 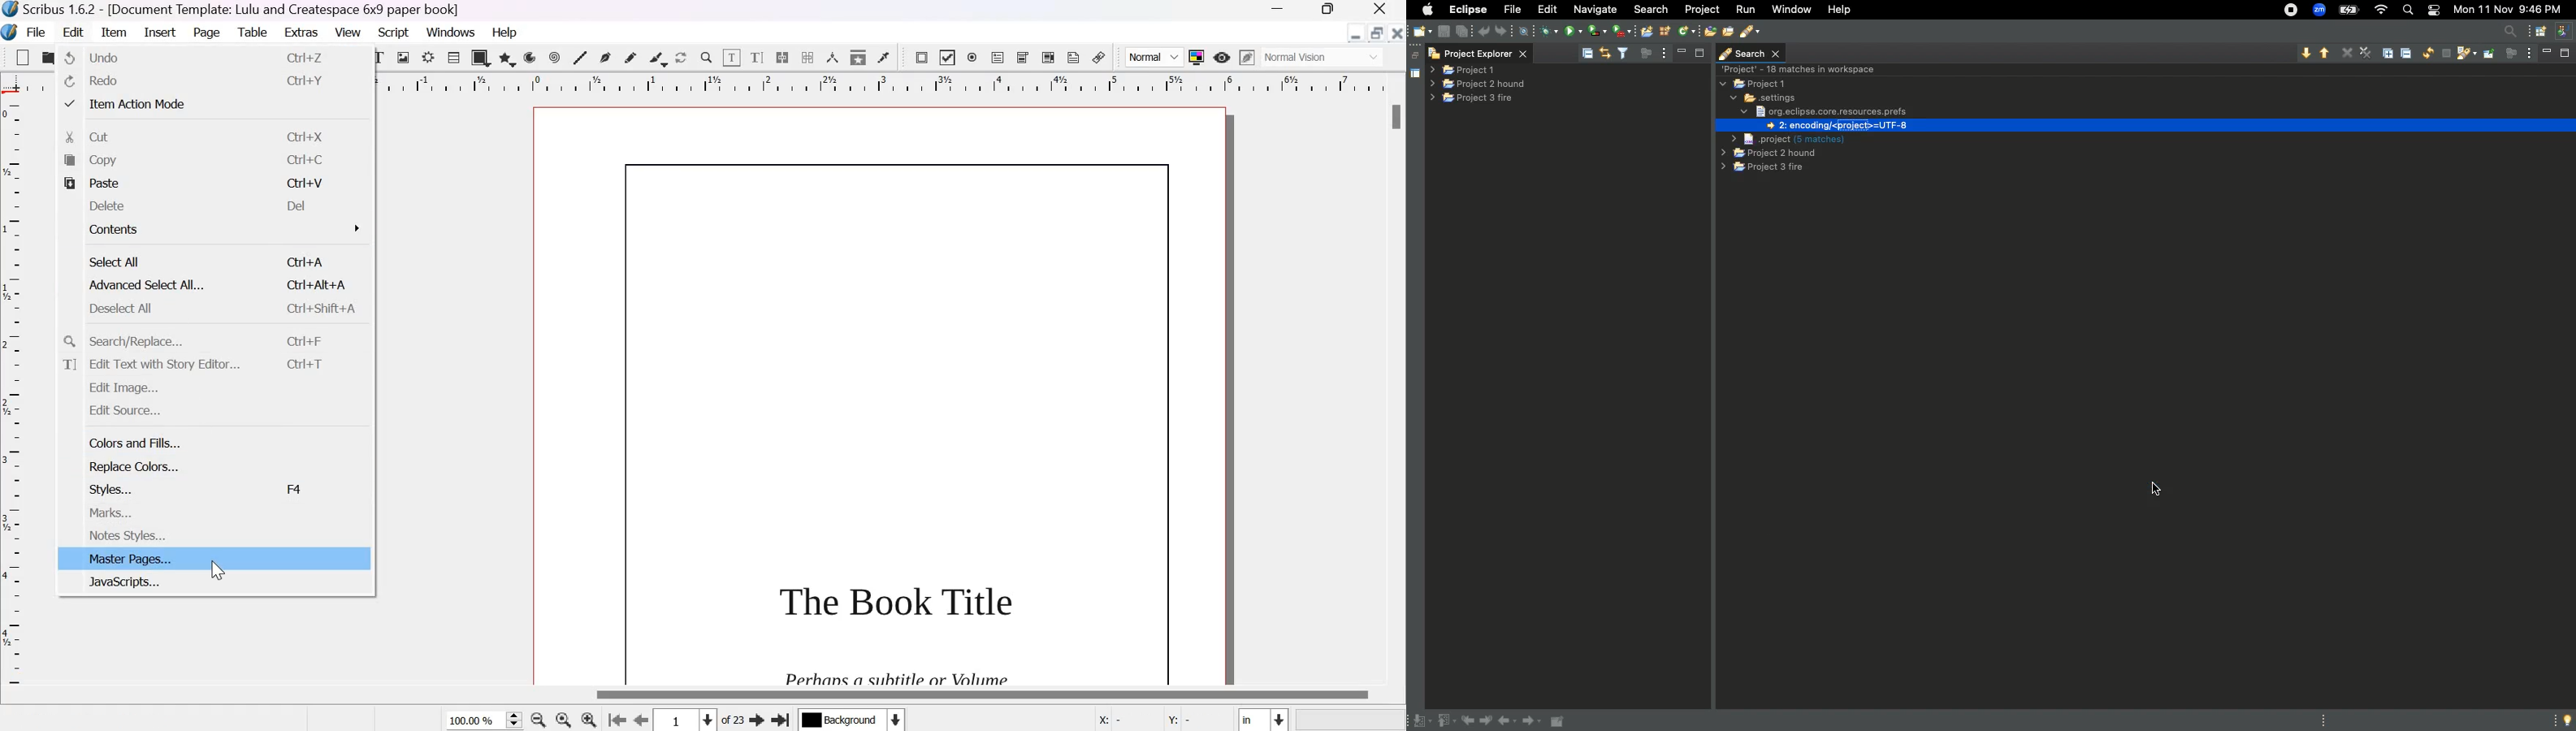 I want to click on cut, so click(x=207, y=137).